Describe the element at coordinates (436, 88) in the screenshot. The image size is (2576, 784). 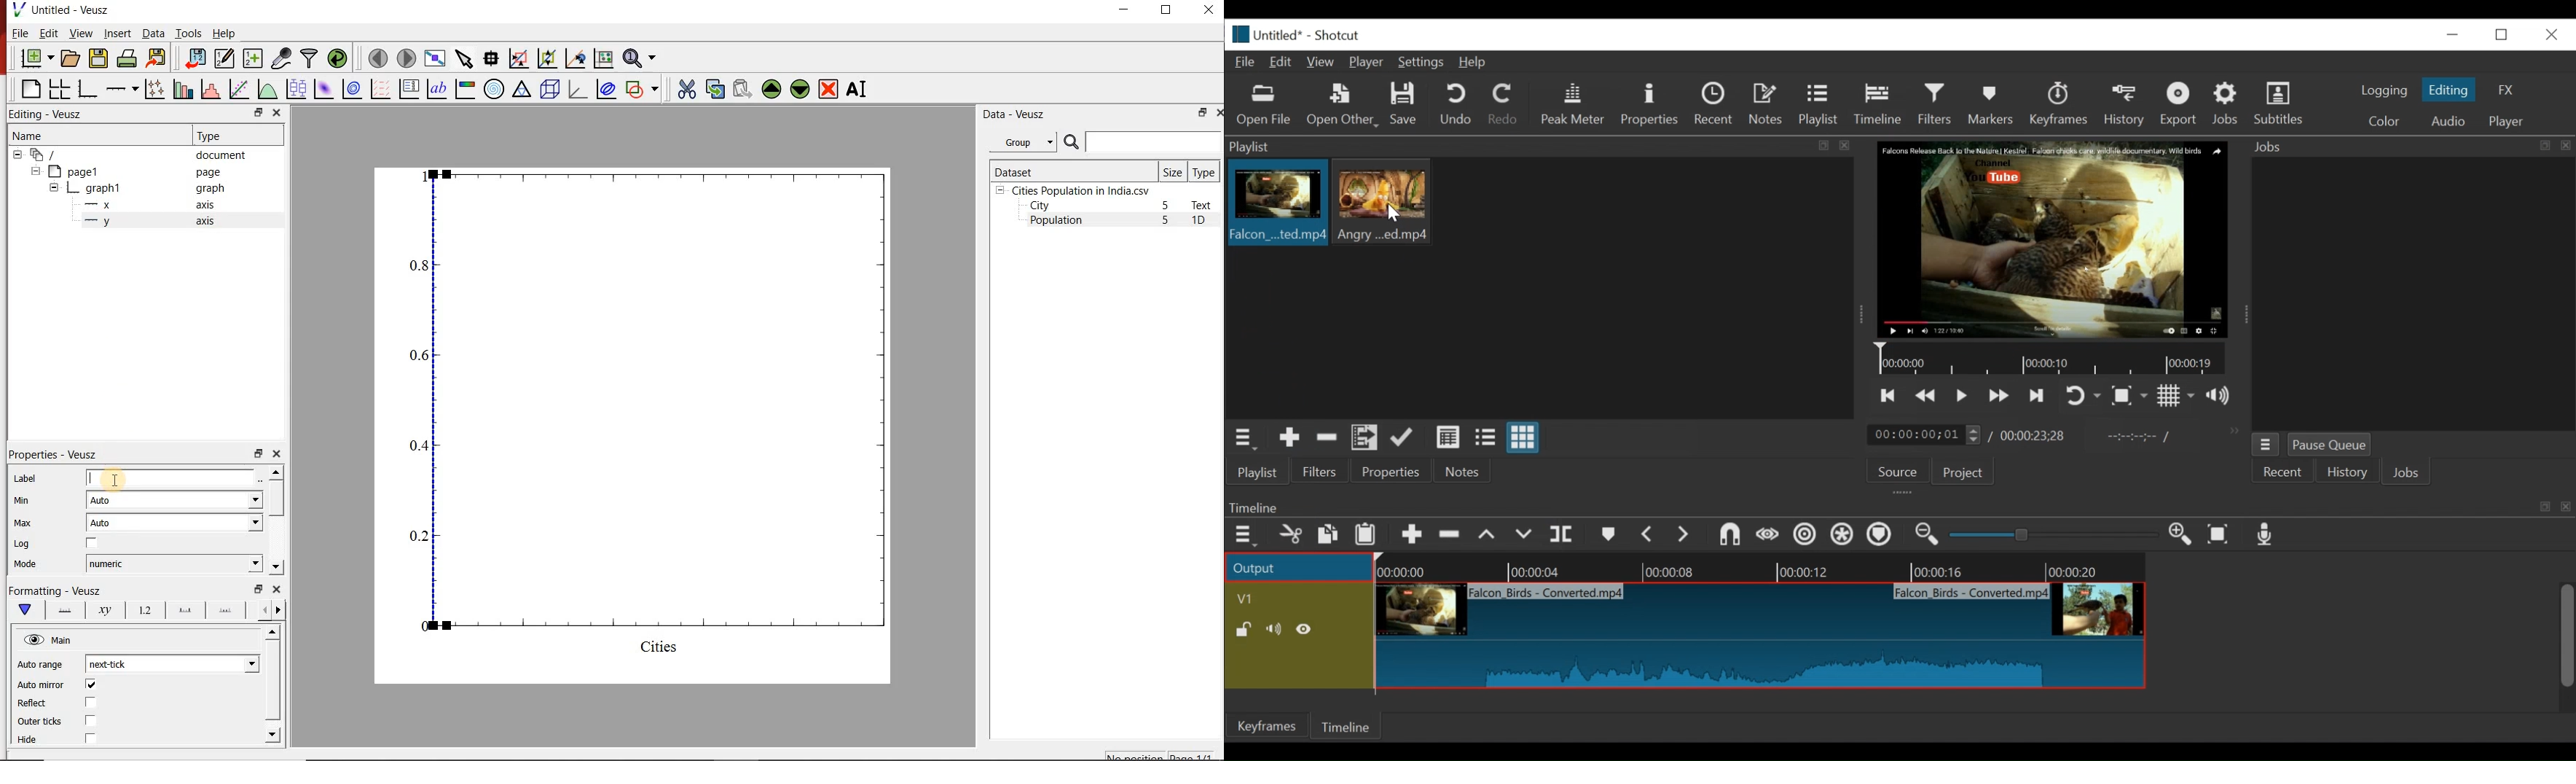
I see `text label` at that location.